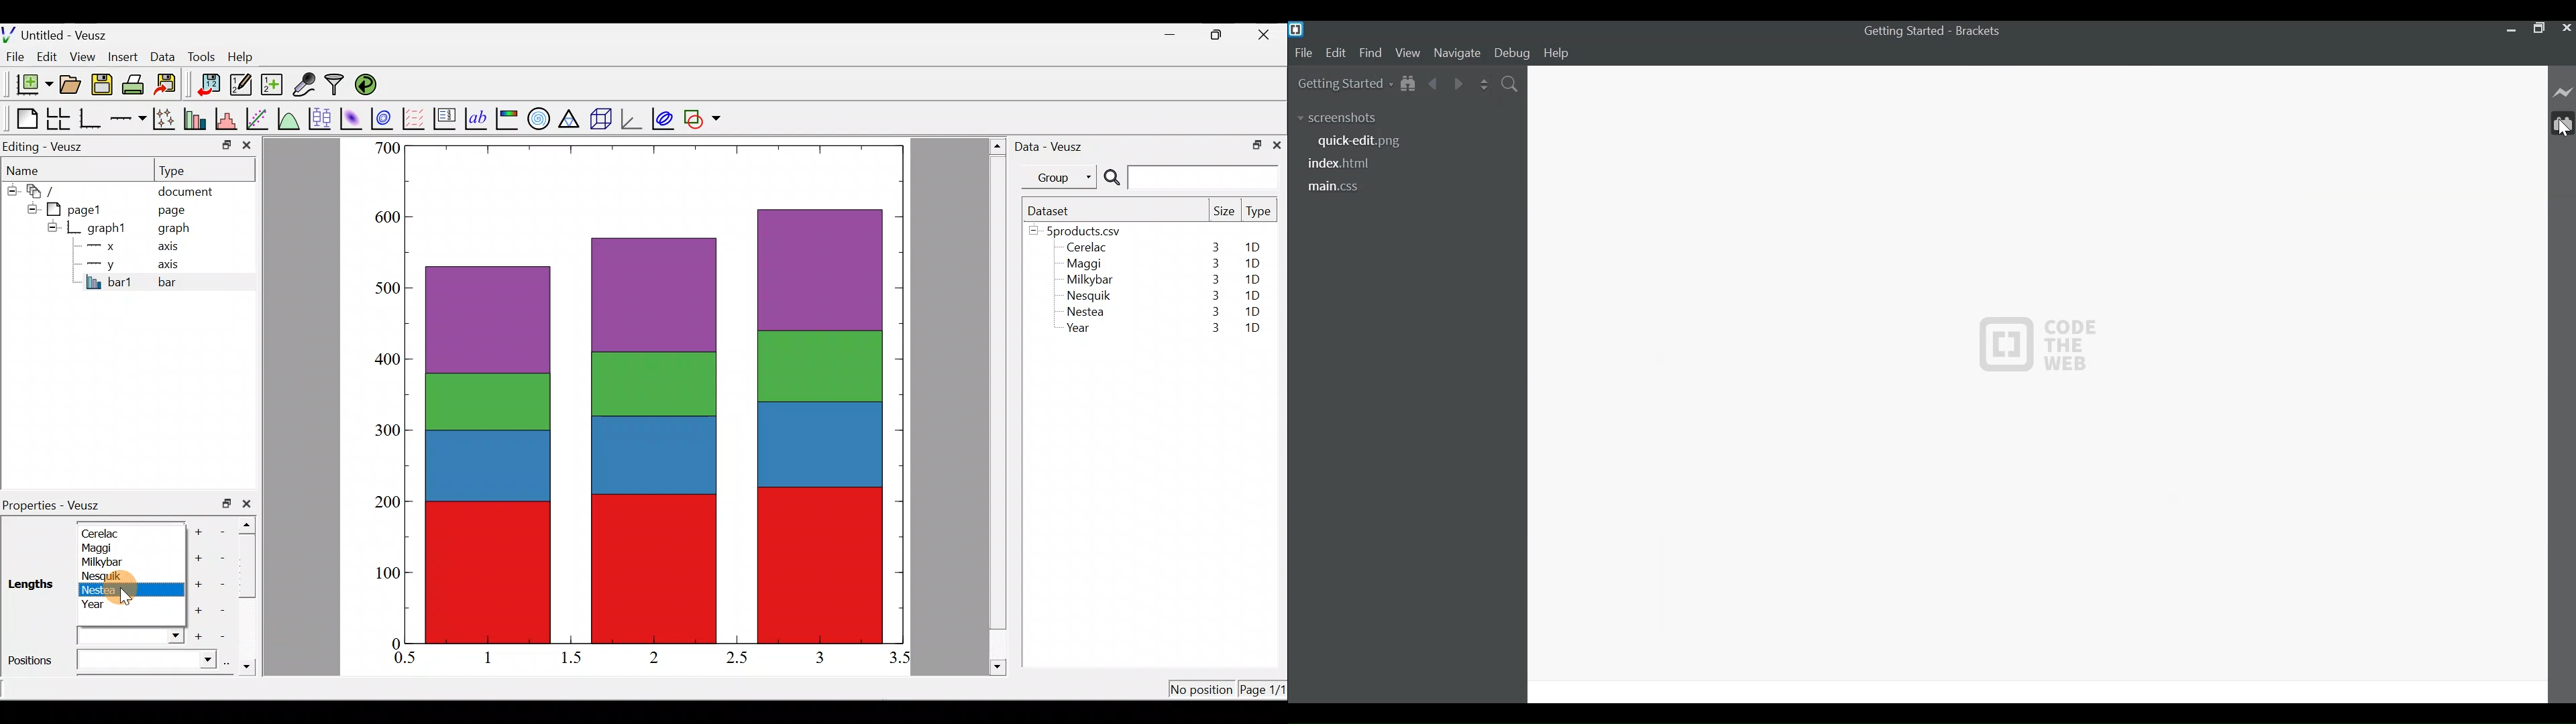  Describe the element at coordinates (2538, 29) in the screenshot. I see `Restore` at that location.